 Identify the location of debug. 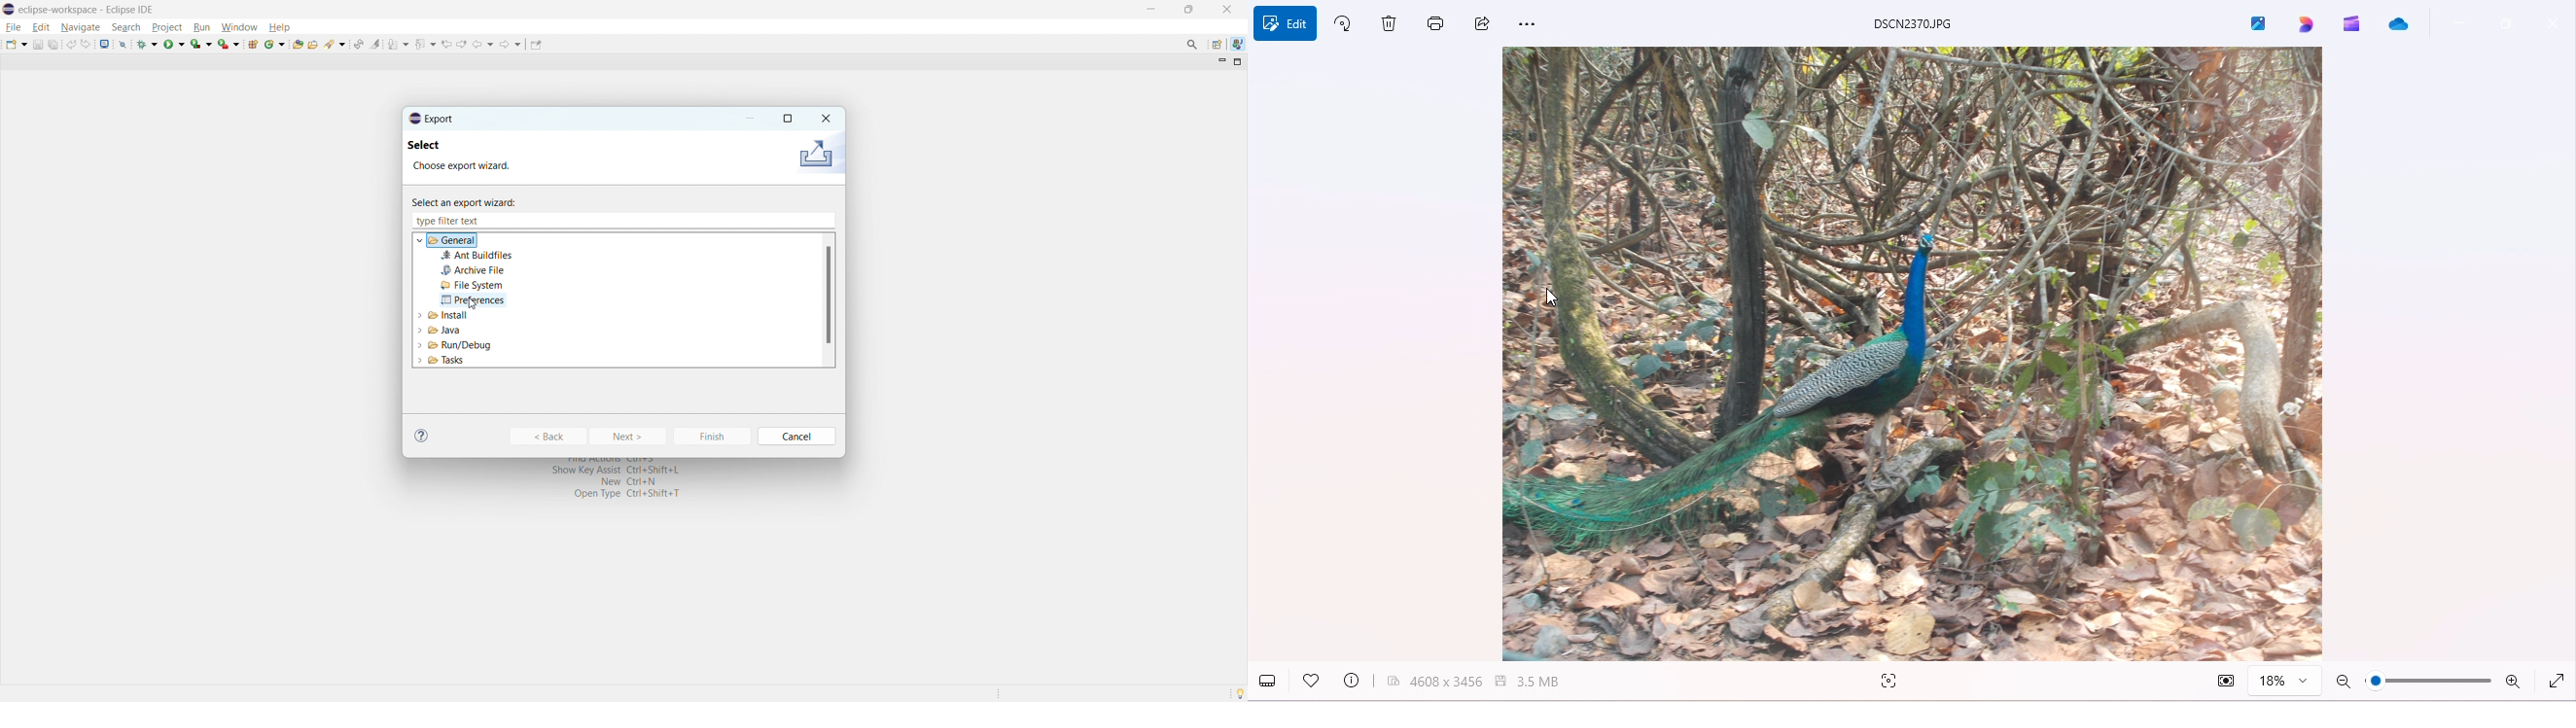
(148, 44).